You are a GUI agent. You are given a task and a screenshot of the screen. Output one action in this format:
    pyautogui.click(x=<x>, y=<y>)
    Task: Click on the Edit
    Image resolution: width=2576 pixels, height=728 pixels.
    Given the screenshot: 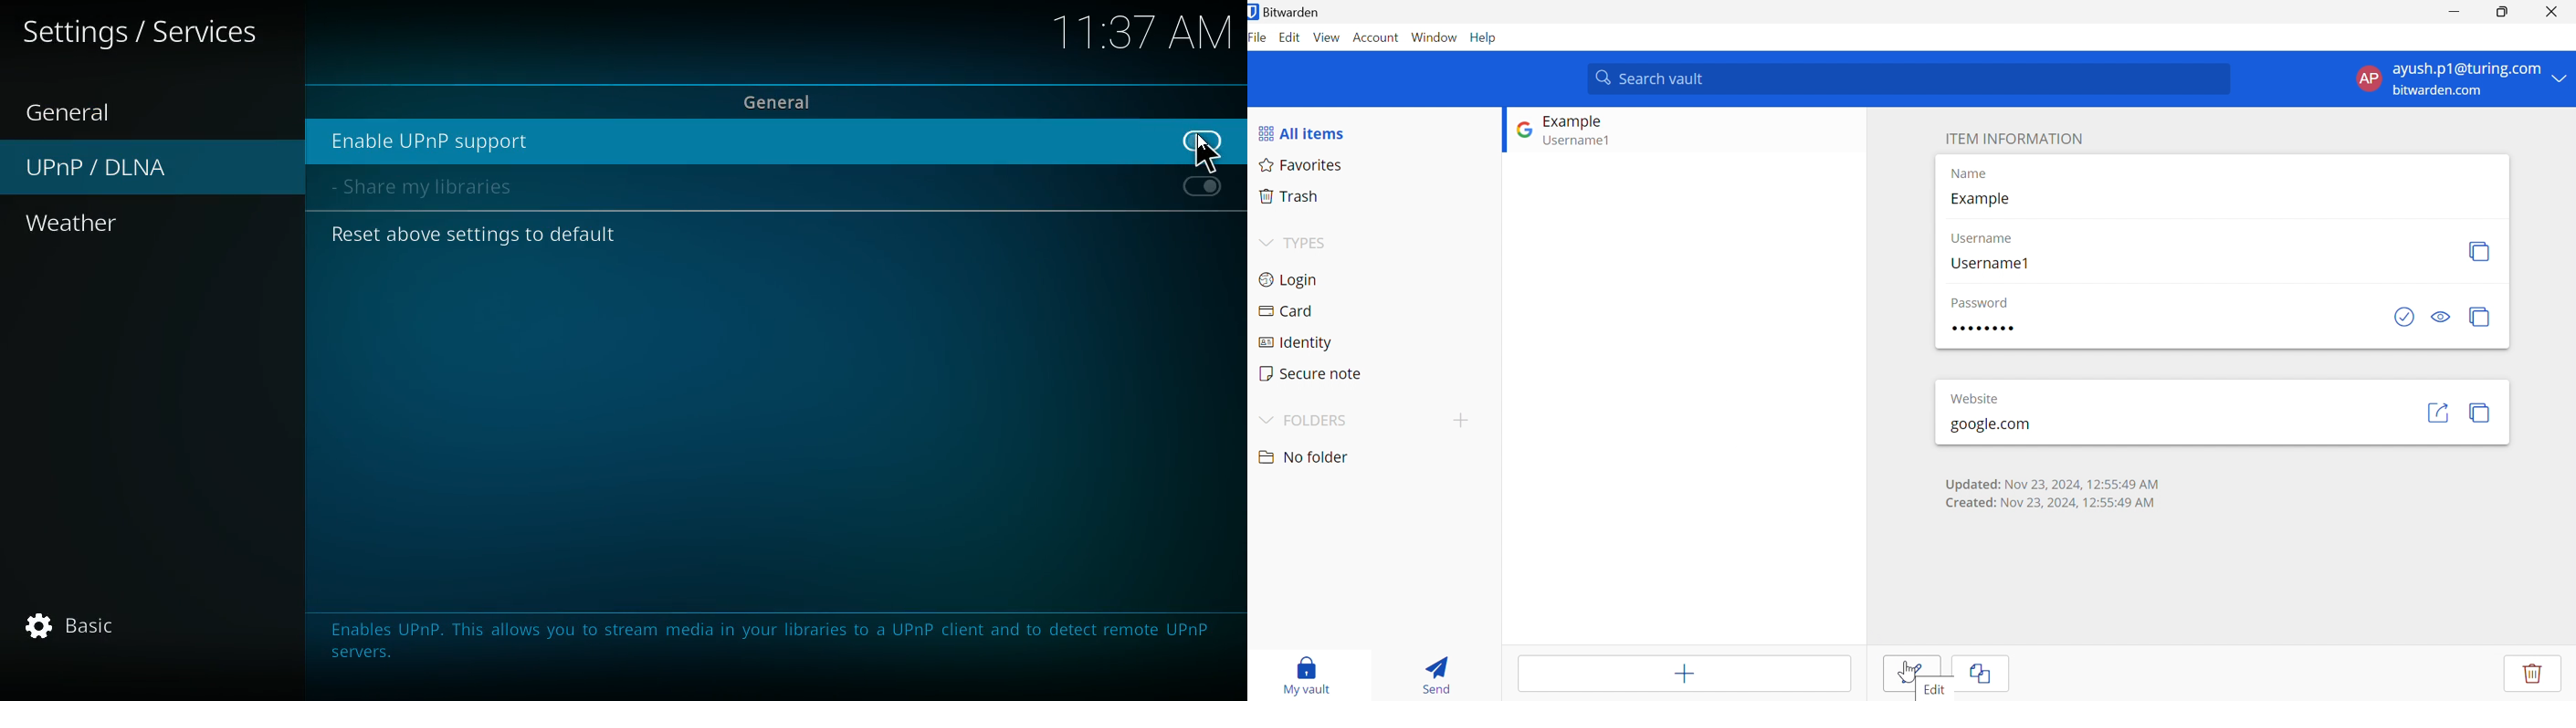 What is the action you would take?
    pyautogui.click(x=1912, y=673)
    